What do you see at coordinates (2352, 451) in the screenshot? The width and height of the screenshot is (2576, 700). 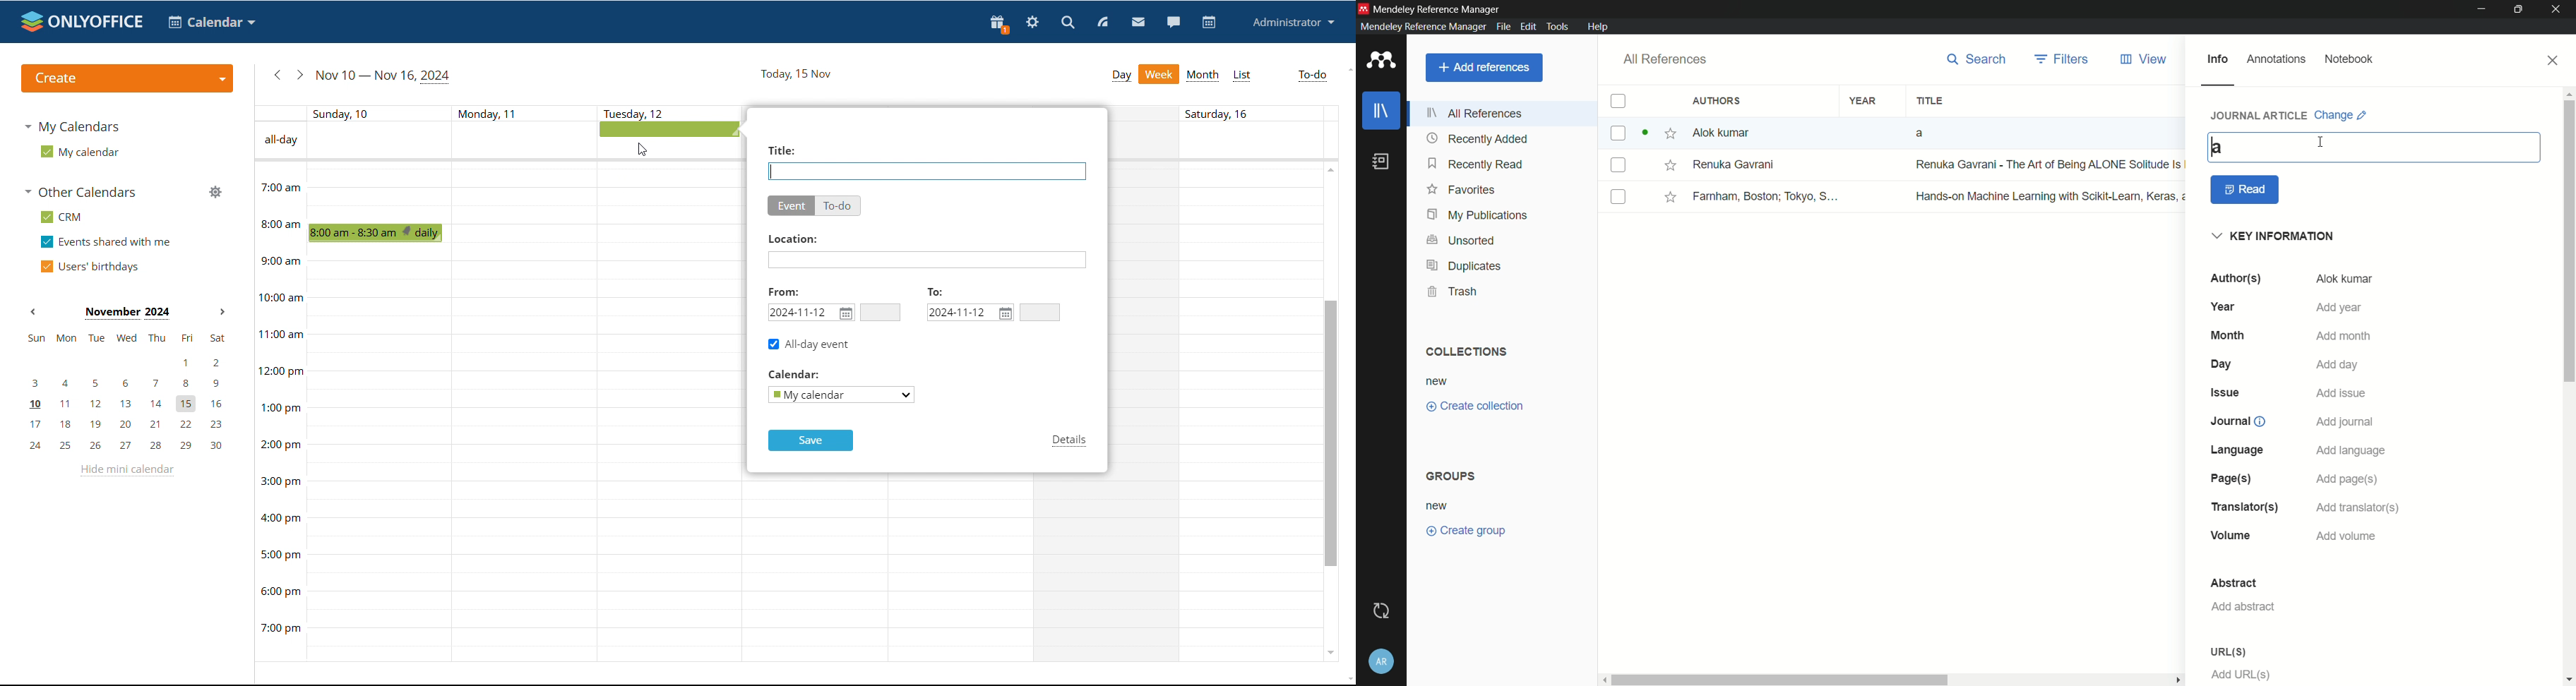 I see `add language` at bounding box center [2352, 451].